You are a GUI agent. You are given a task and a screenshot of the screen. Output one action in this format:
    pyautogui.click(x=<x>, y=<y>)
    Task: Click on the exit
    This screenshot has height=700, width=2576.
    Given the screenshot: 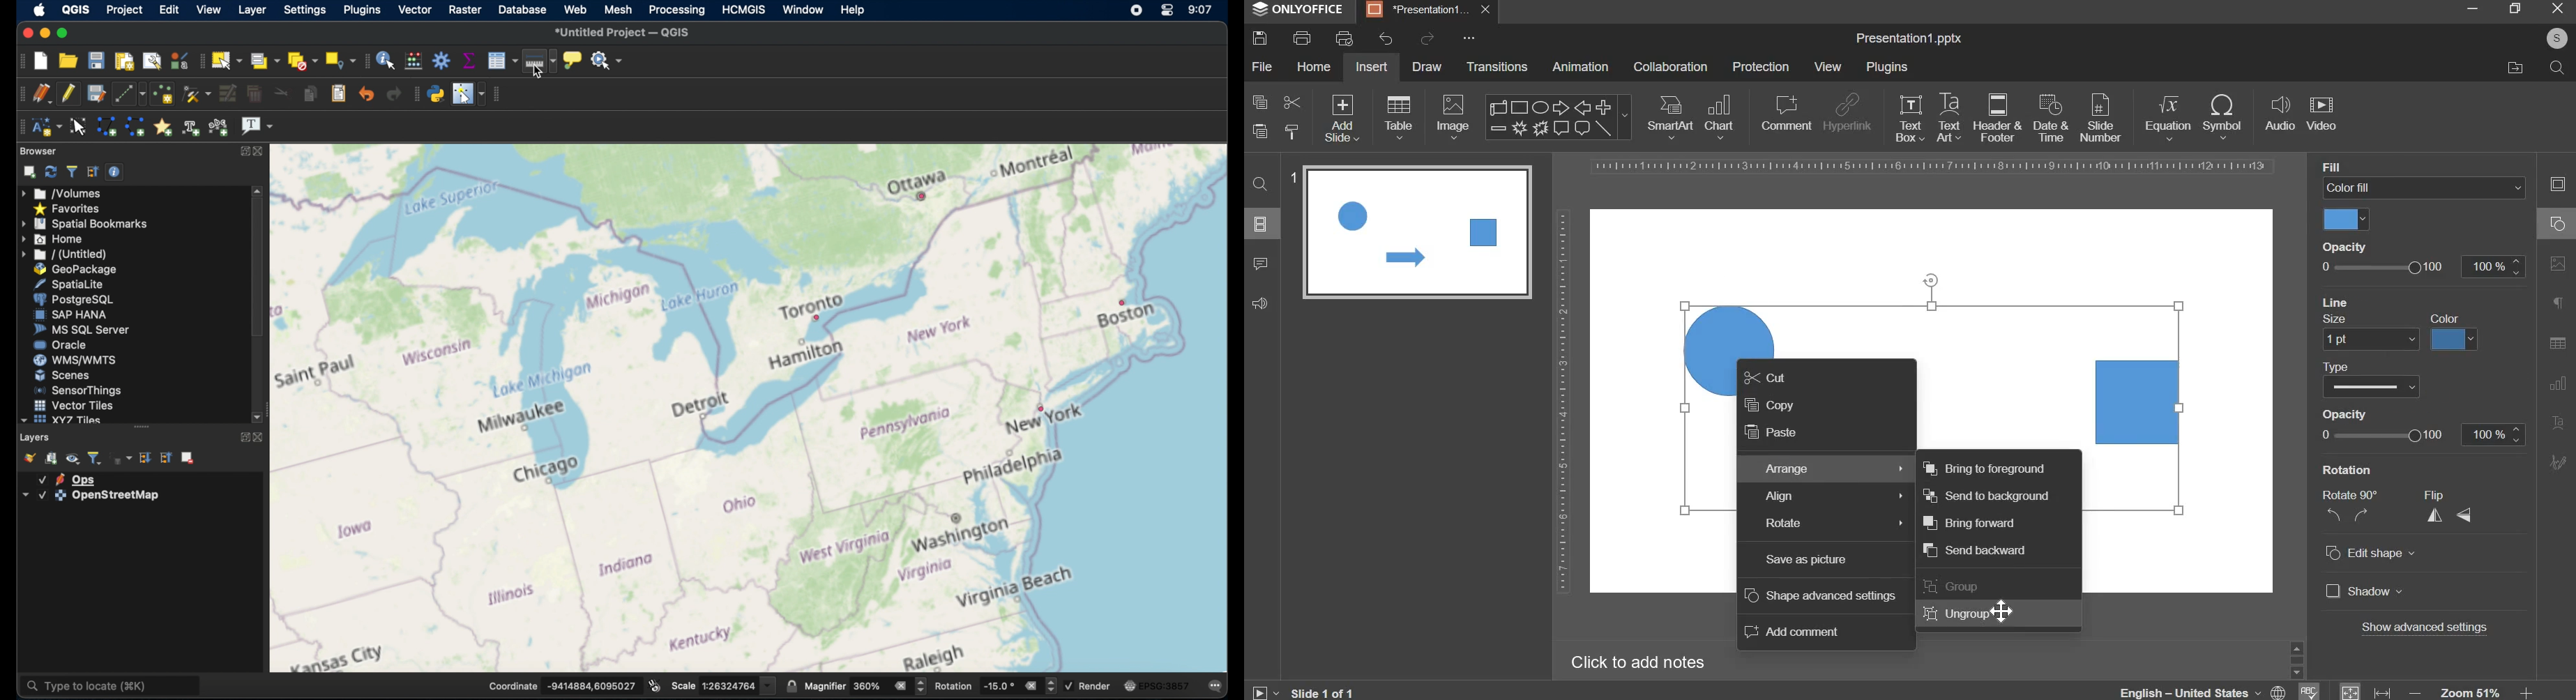 What is the action you would take?
    pyautogui.click(x=2558, y=7)
    